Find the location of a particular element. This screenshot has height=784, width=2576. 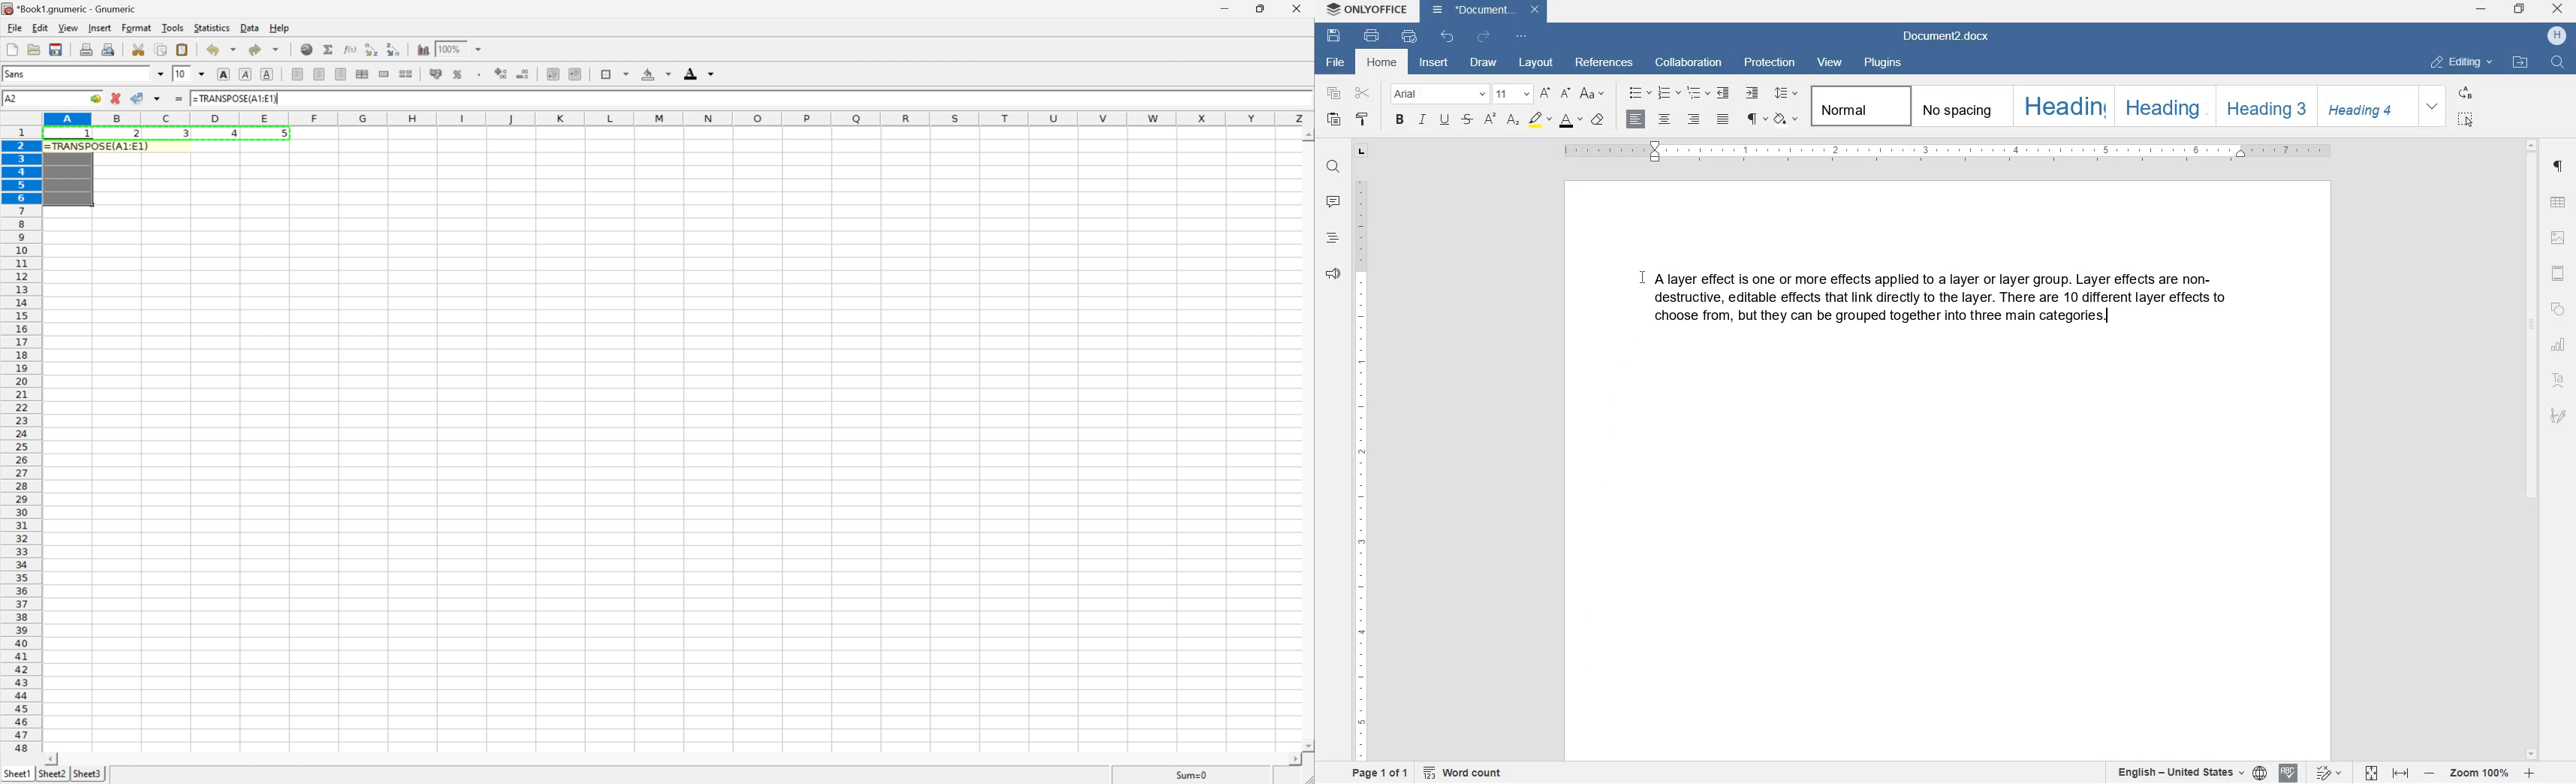

=TRANSPOSE(A1:E1) is located at coordinates (237, 99).